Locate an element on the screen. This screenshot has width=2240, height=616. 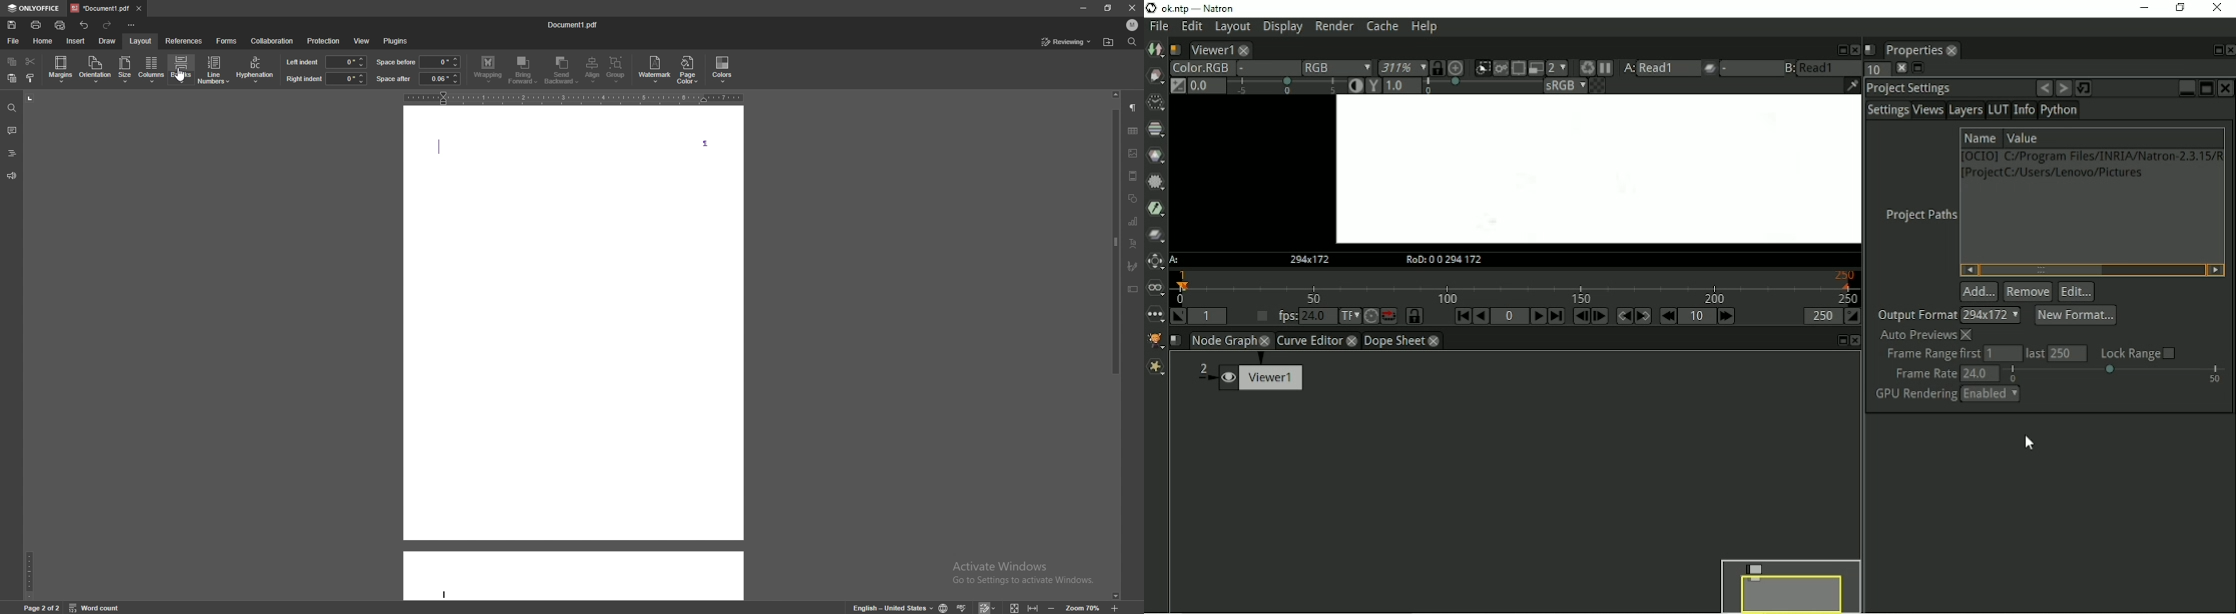
change doc language is located at coordinates (946, 606).